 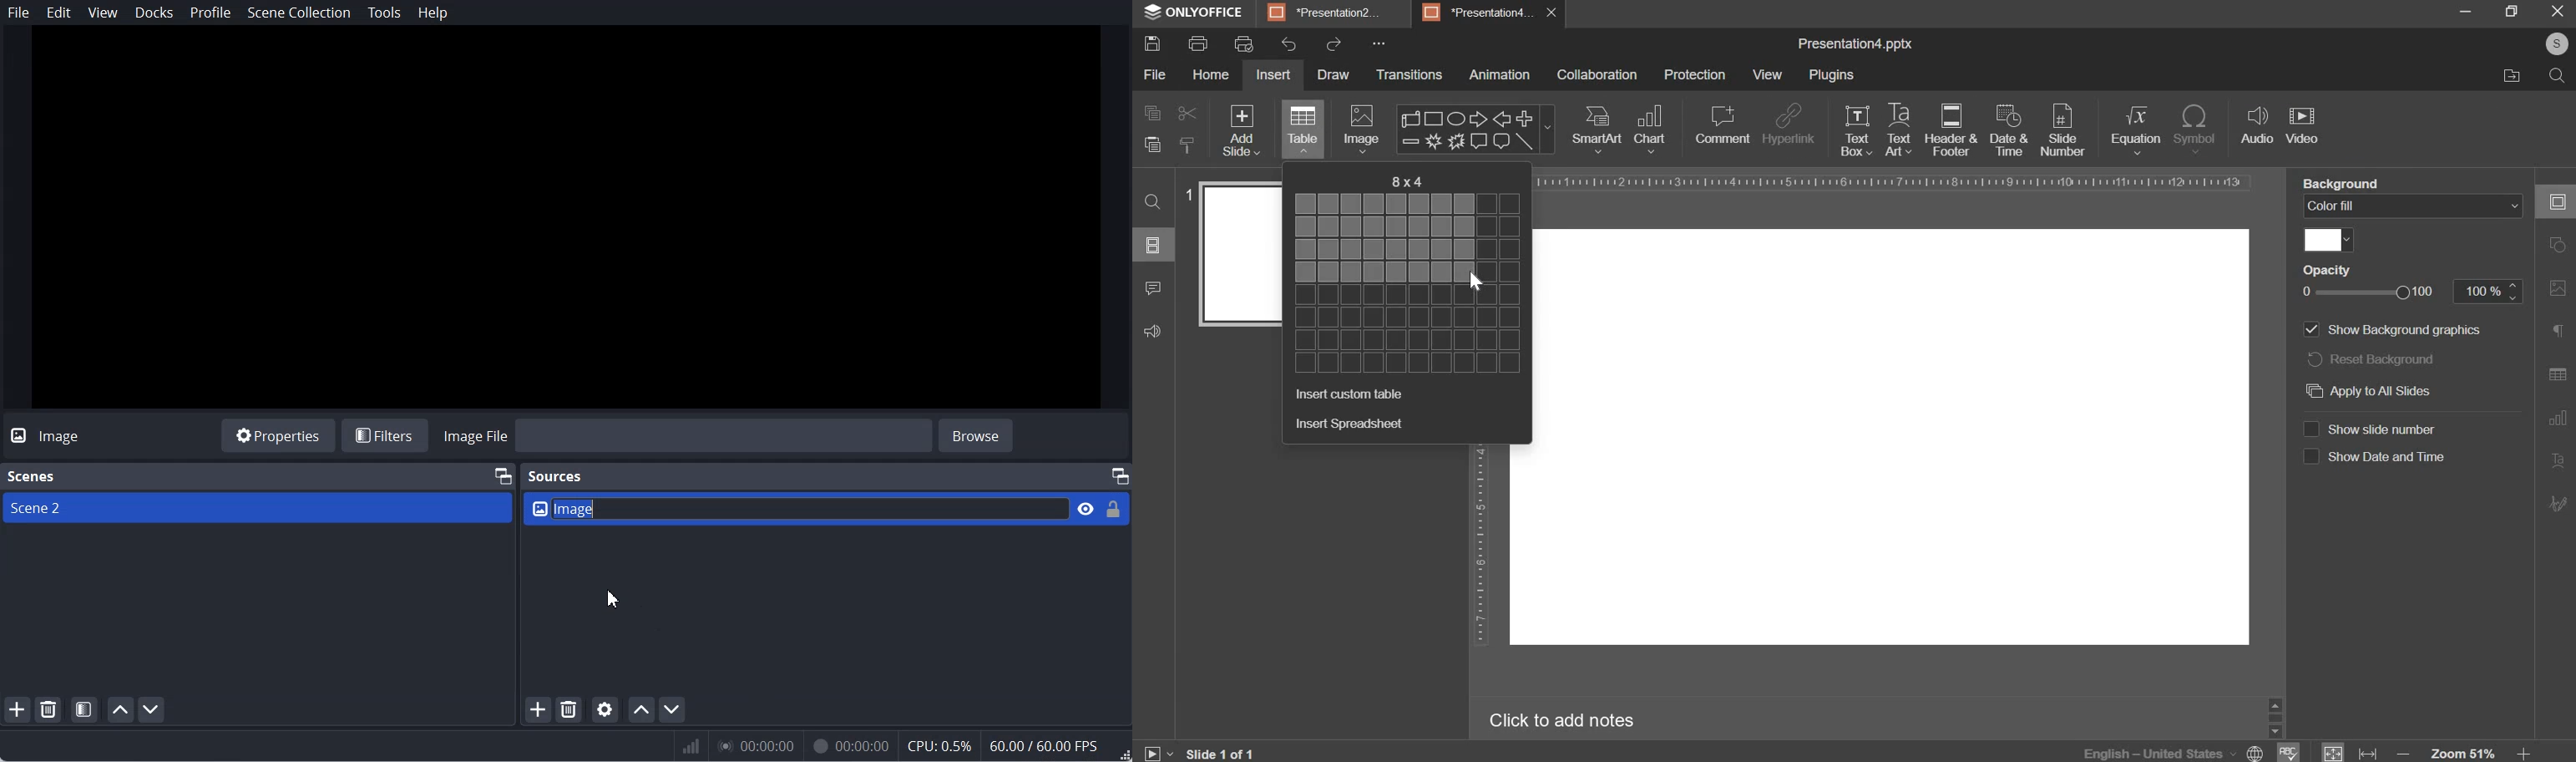 I want to click on ruler, so click(x=1892, y=181).